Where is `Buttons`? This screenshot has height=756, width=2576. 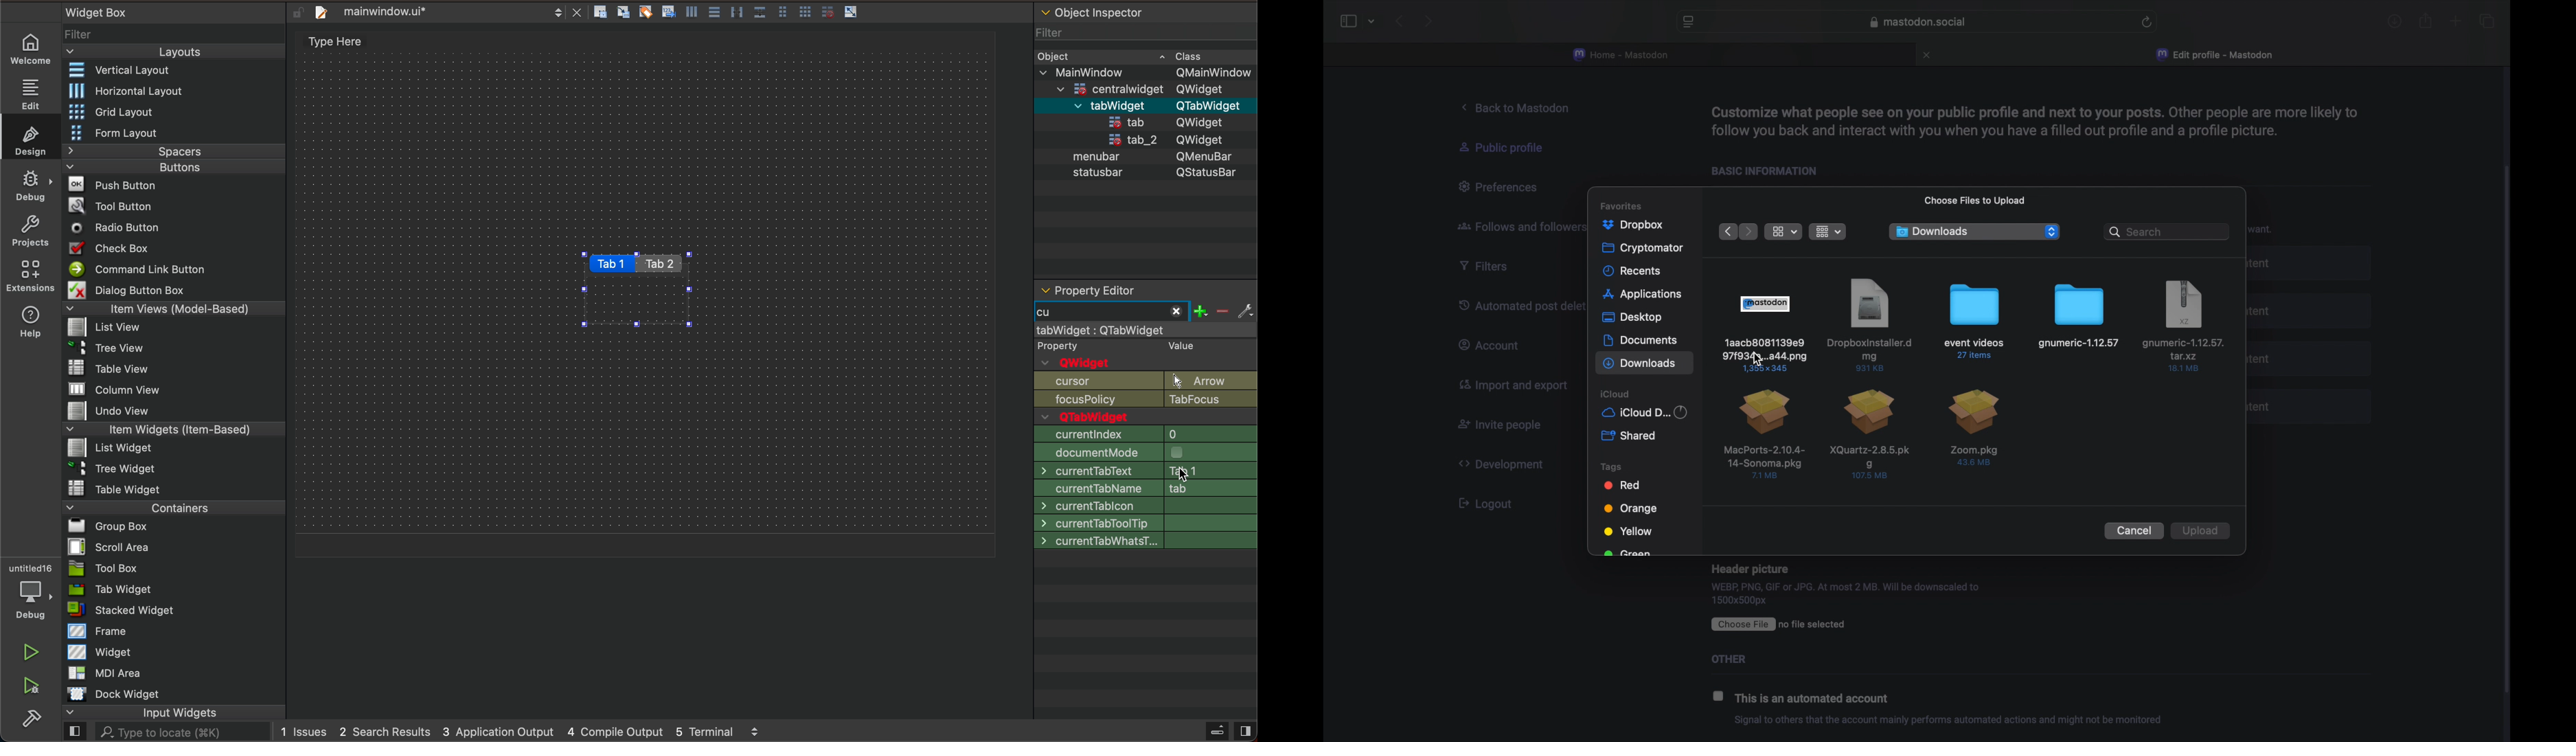
Buttons is located at coordinates (173, 166).